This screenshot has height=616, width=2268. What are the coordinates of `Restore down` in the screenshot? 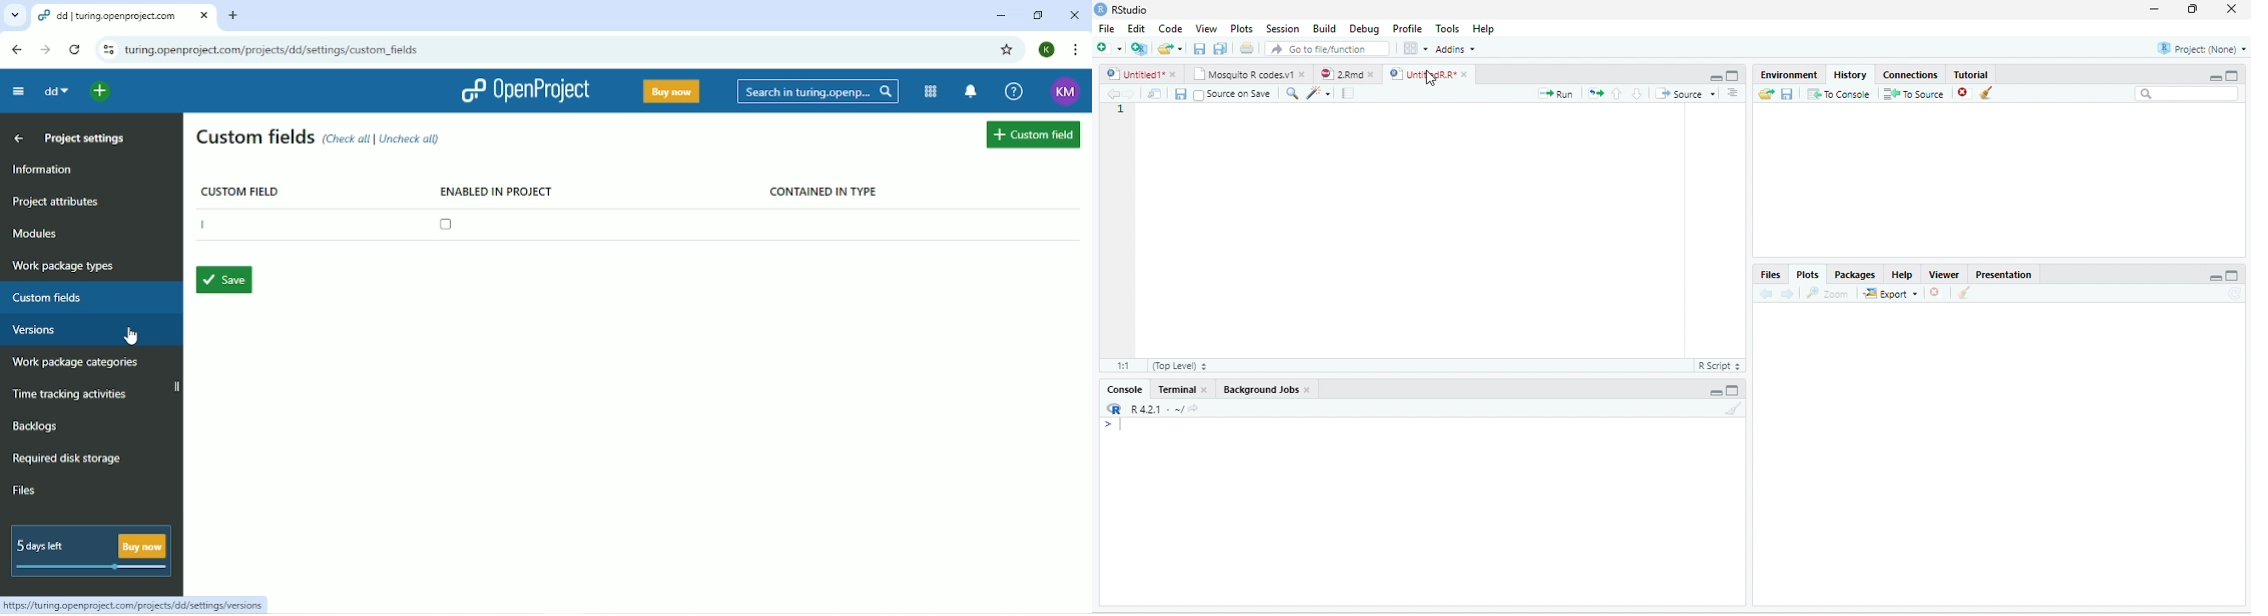 It's located at (1041, 16).